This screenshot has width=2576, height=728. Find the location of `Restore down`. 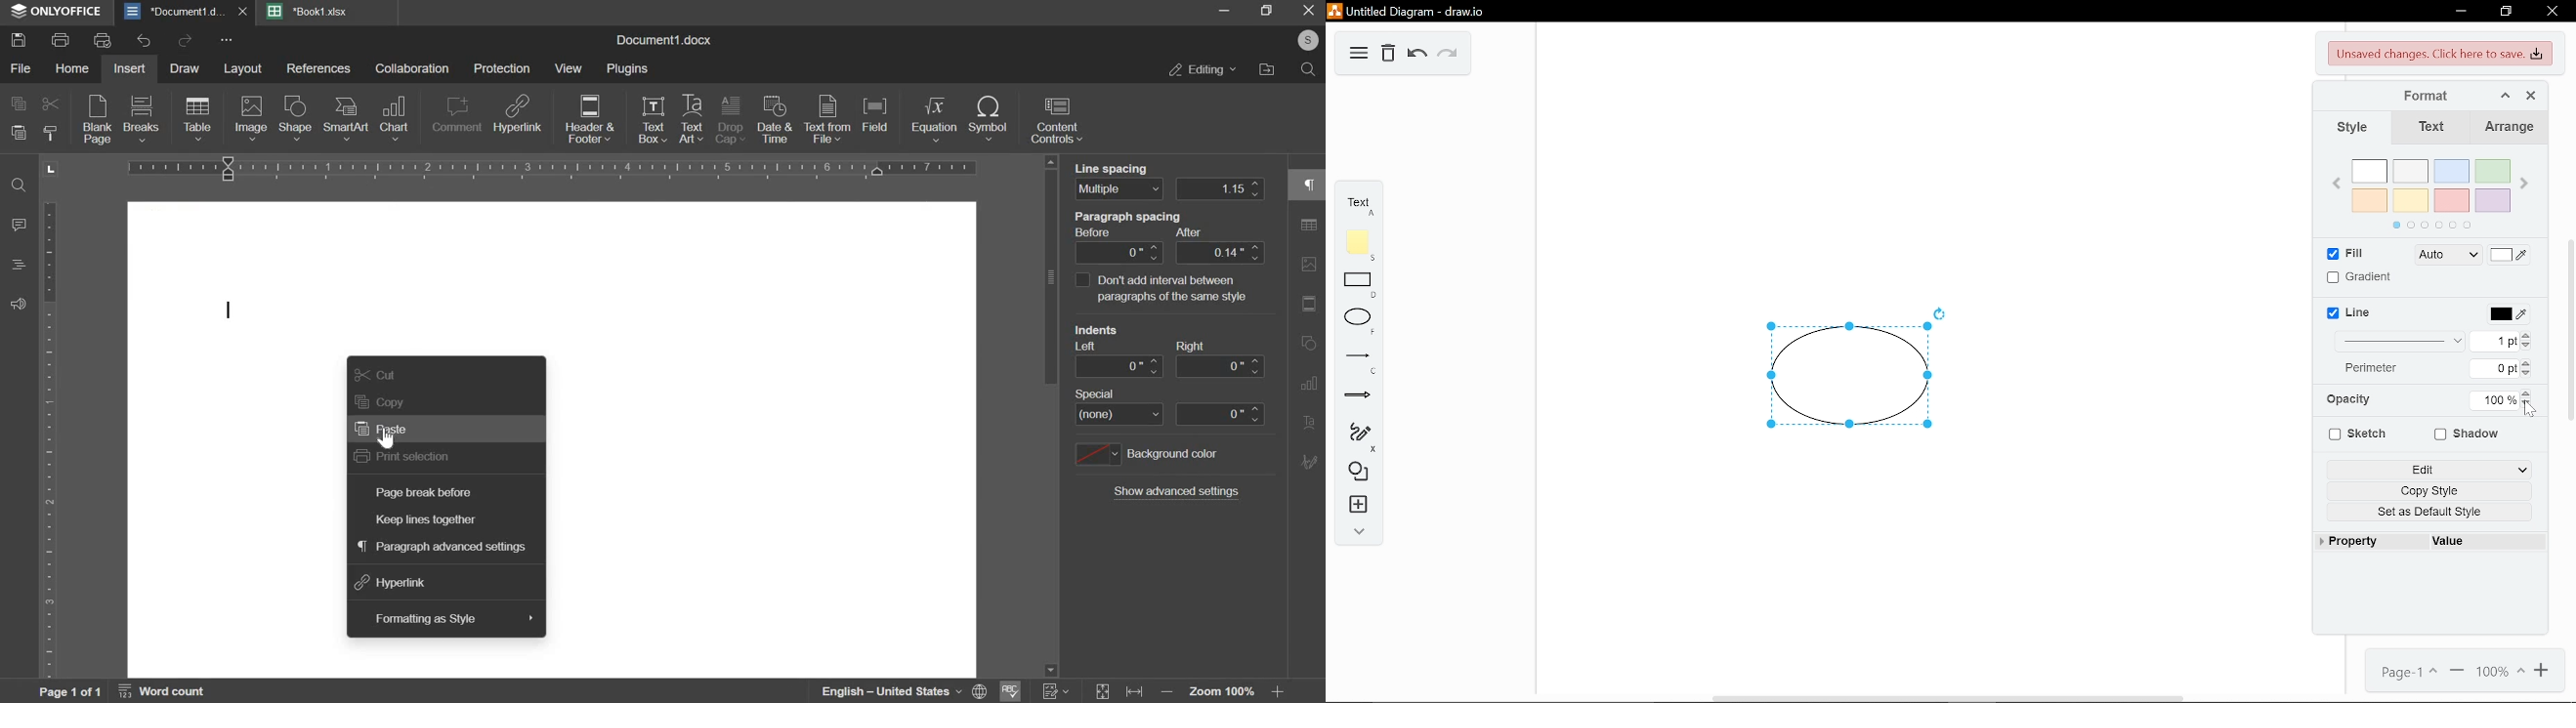

Restore down is located at coordinates (2508, 12).